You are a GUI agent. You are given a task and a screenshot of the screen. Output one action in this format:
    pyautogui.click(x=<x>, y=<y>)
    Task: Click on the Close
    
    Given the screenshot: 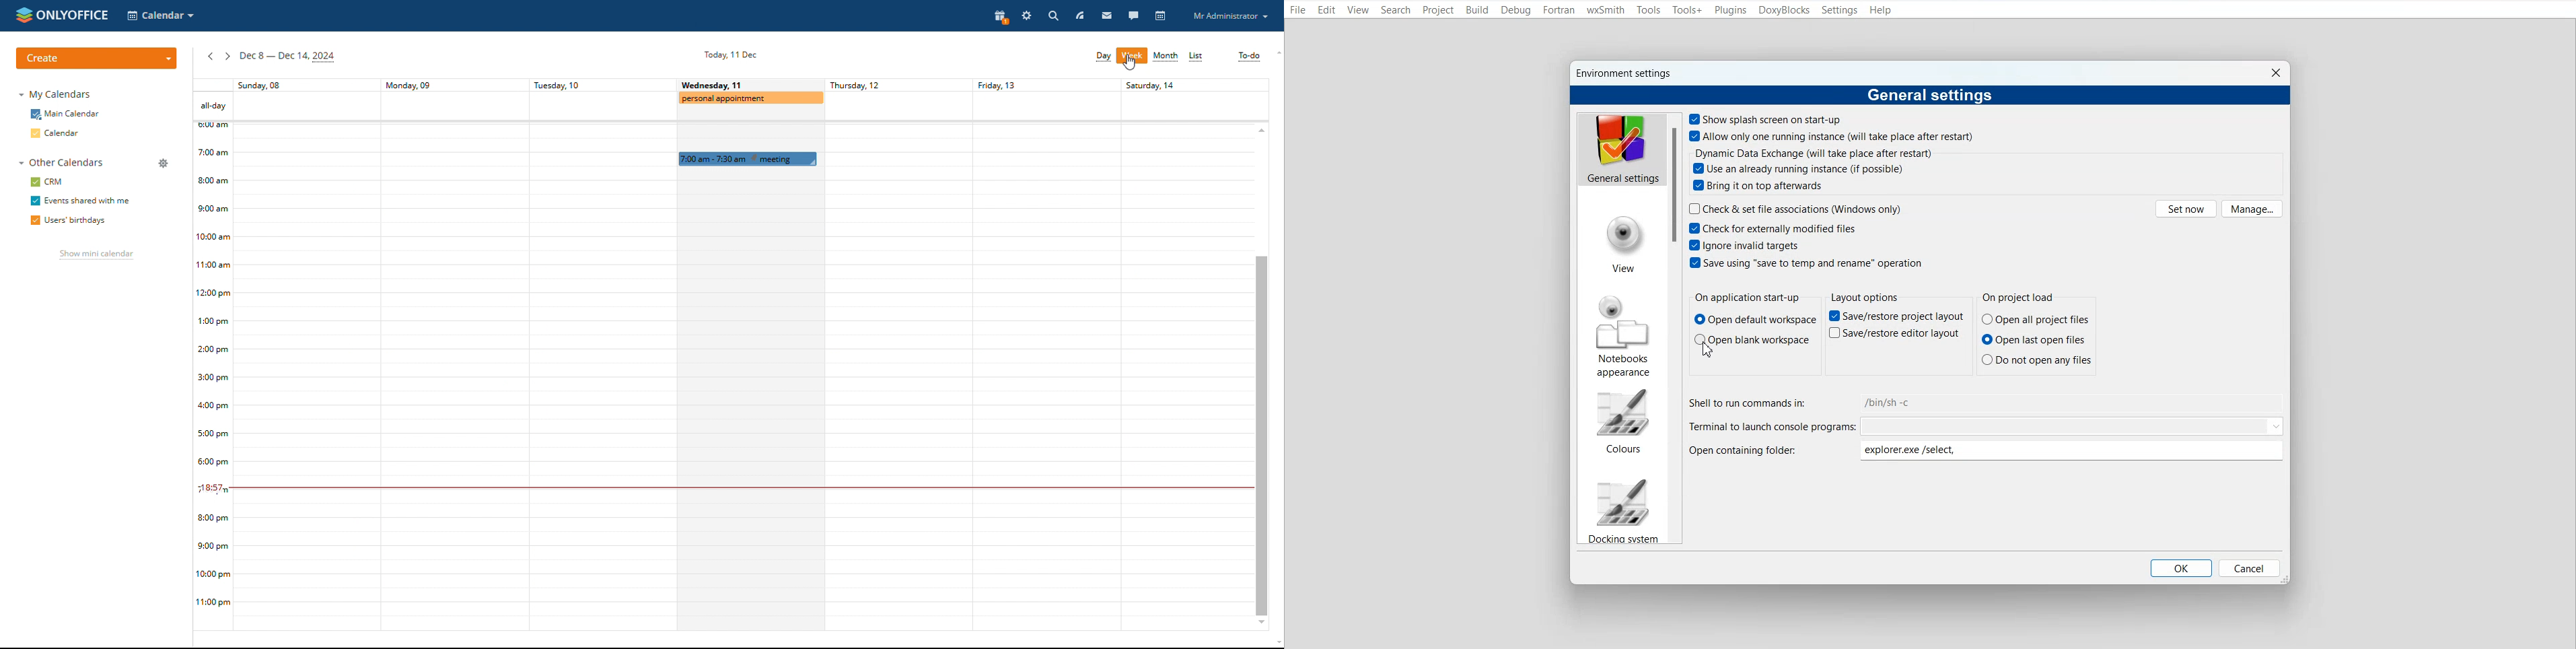 What is the action you would take?
    pyautogui.click(x=2275, y=73)
    